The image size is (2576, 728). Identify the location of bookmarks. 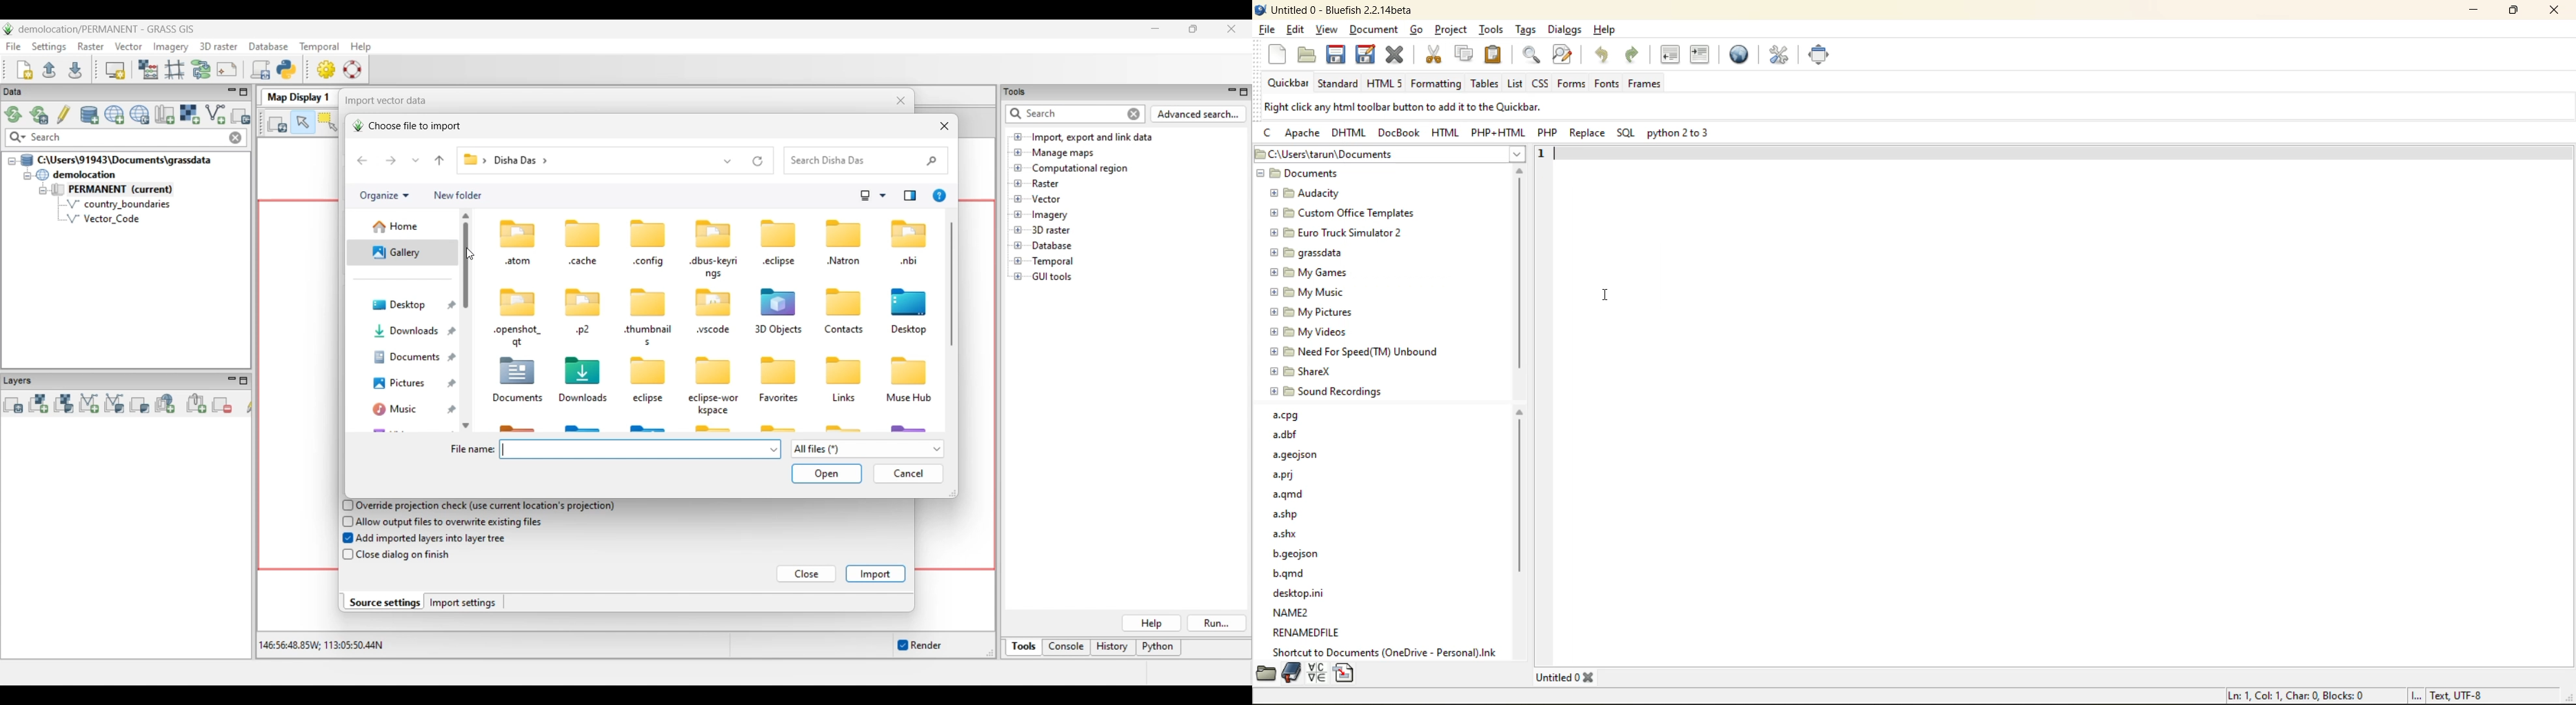
(1293, 673).